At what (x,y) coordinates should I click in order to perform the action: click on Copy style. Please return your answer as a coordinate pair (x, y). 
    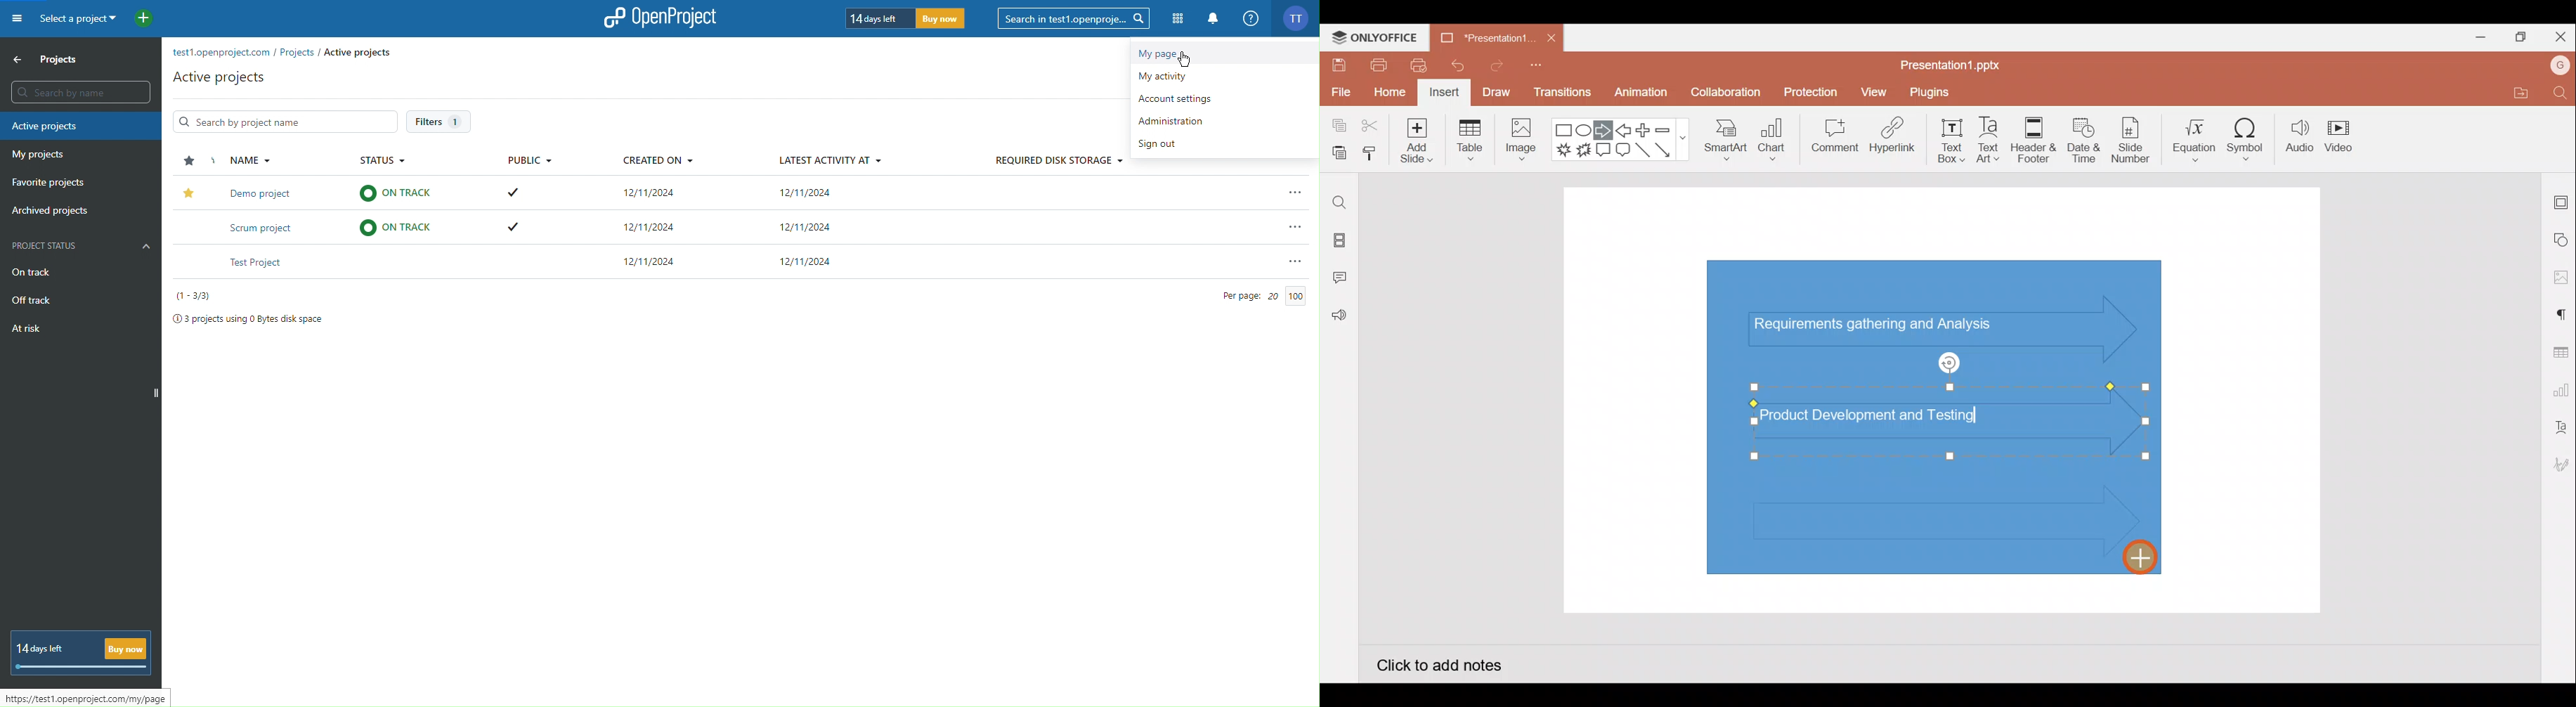
    Looking at the image, I should click on (1371, 155).